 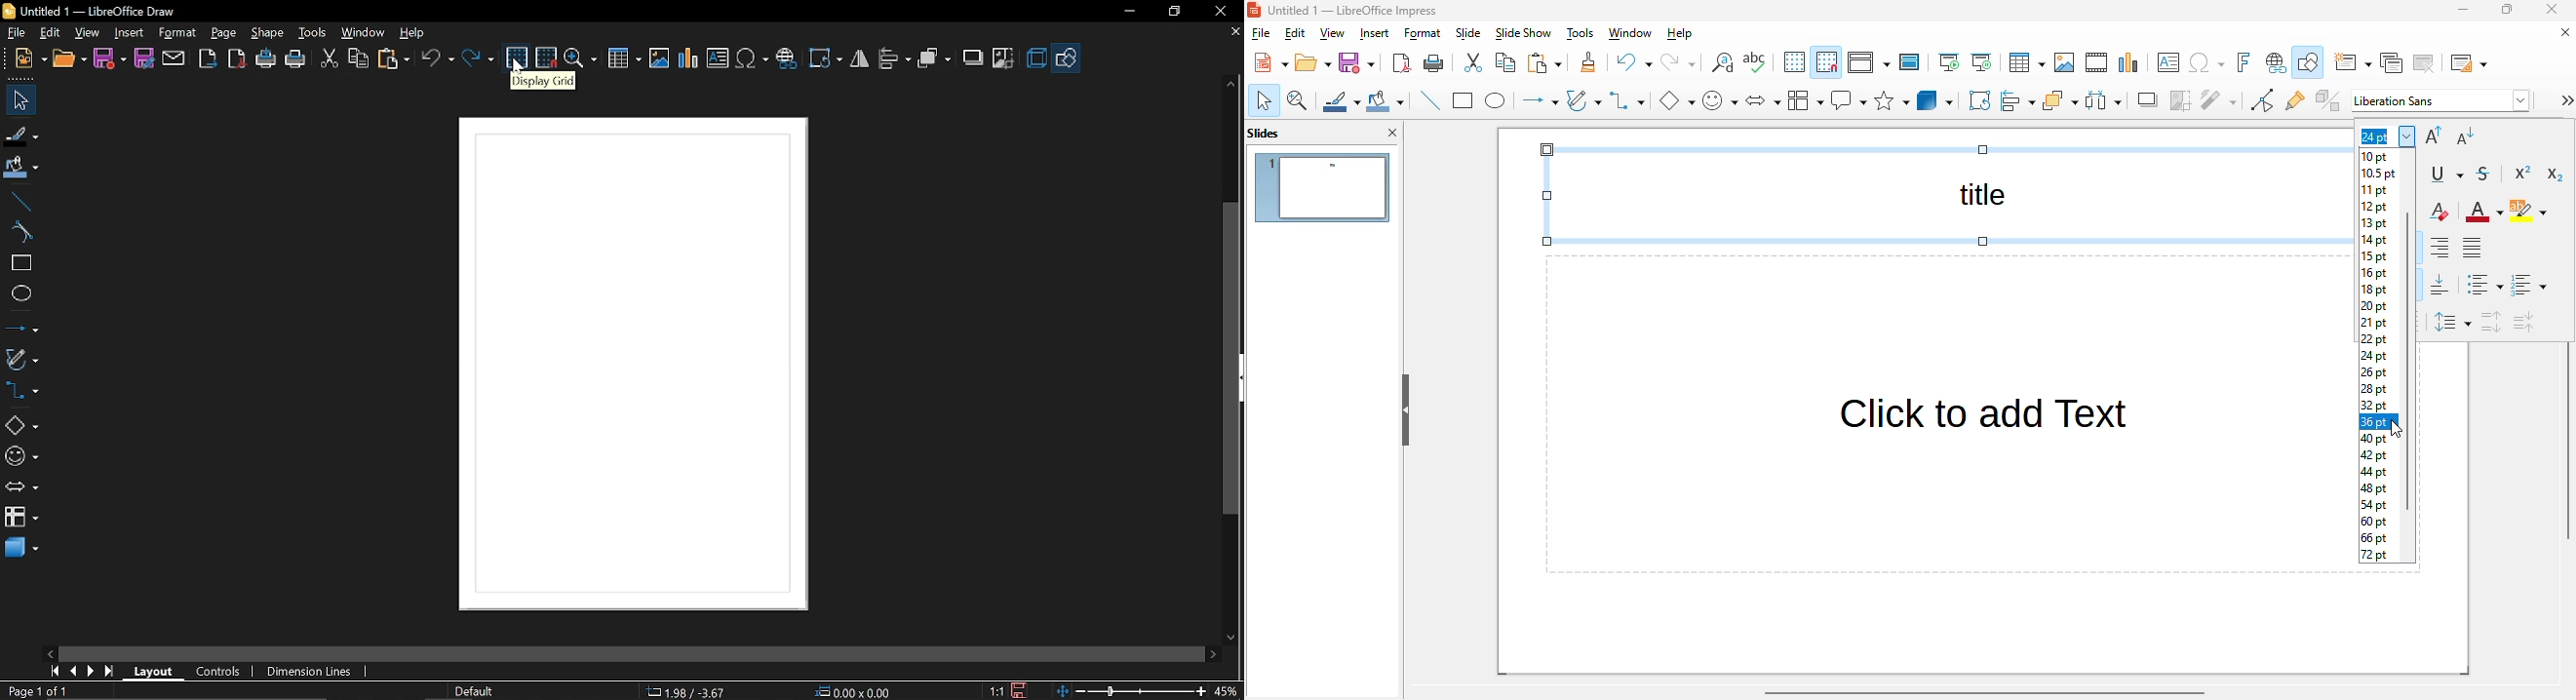 What do you see at coordinates (21, 548) in the screenshot?
I see `3d effects` at bounding box center [21, 548].